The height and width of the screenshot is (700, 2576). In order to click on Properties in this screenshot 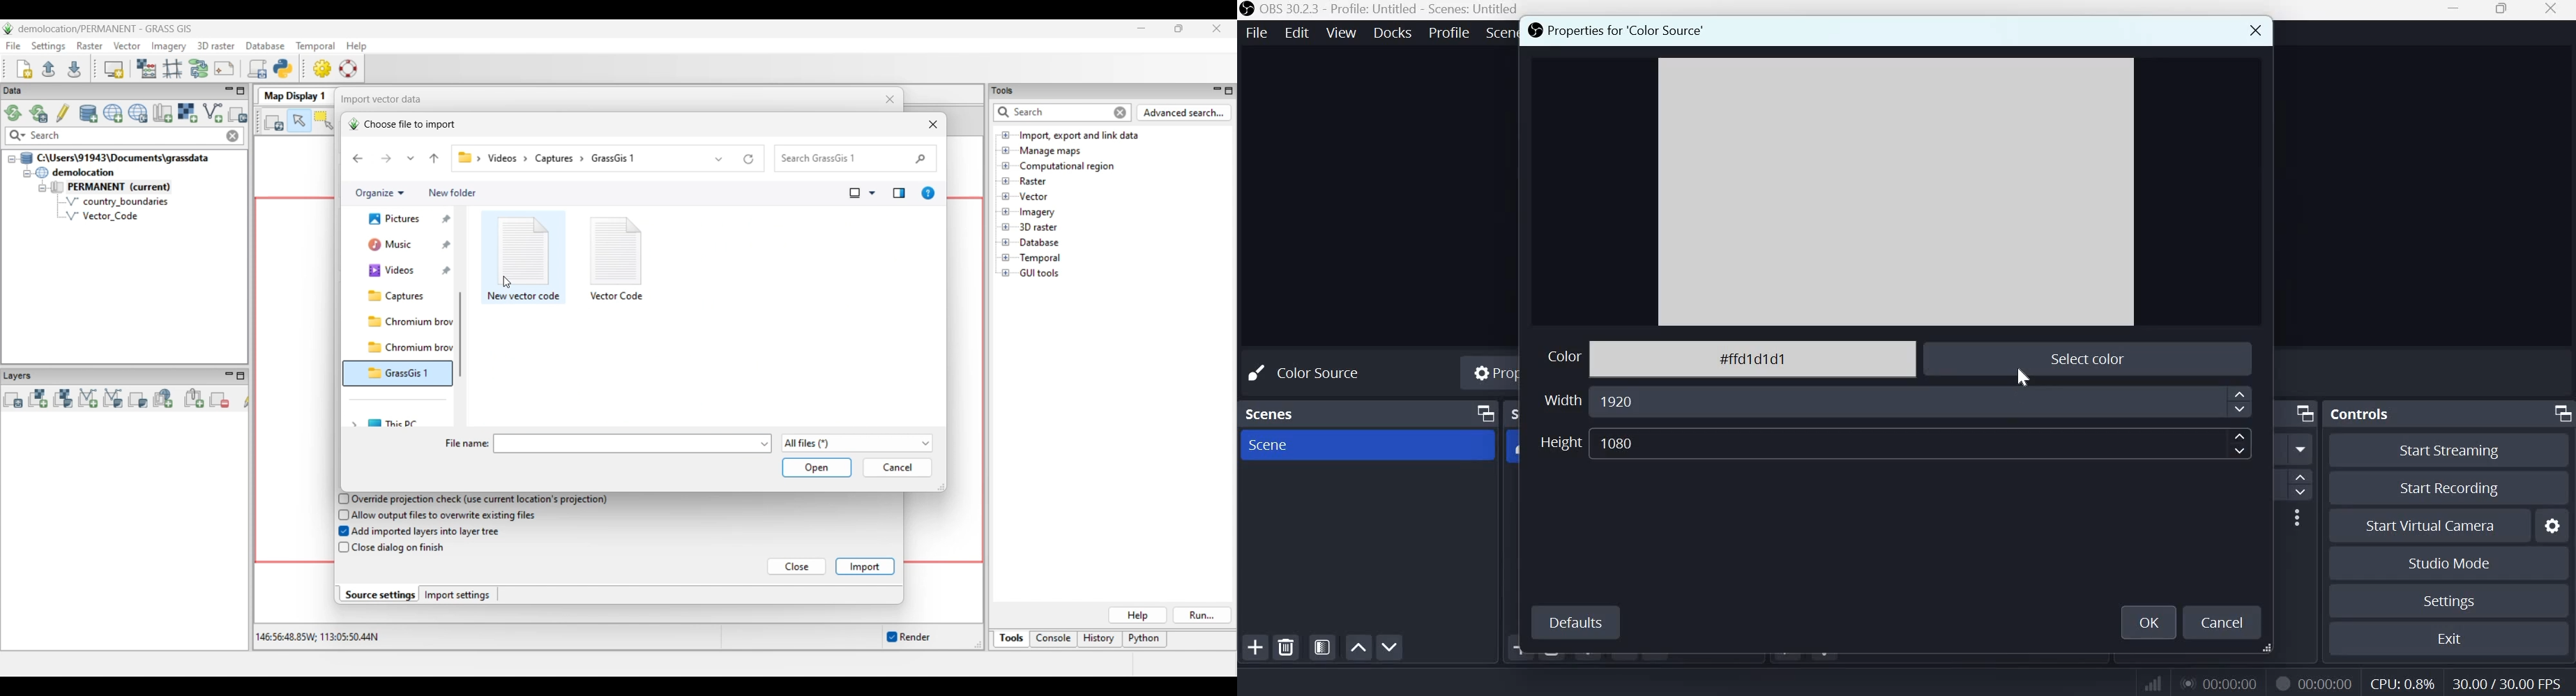, I will do `click(1492, 375)`.